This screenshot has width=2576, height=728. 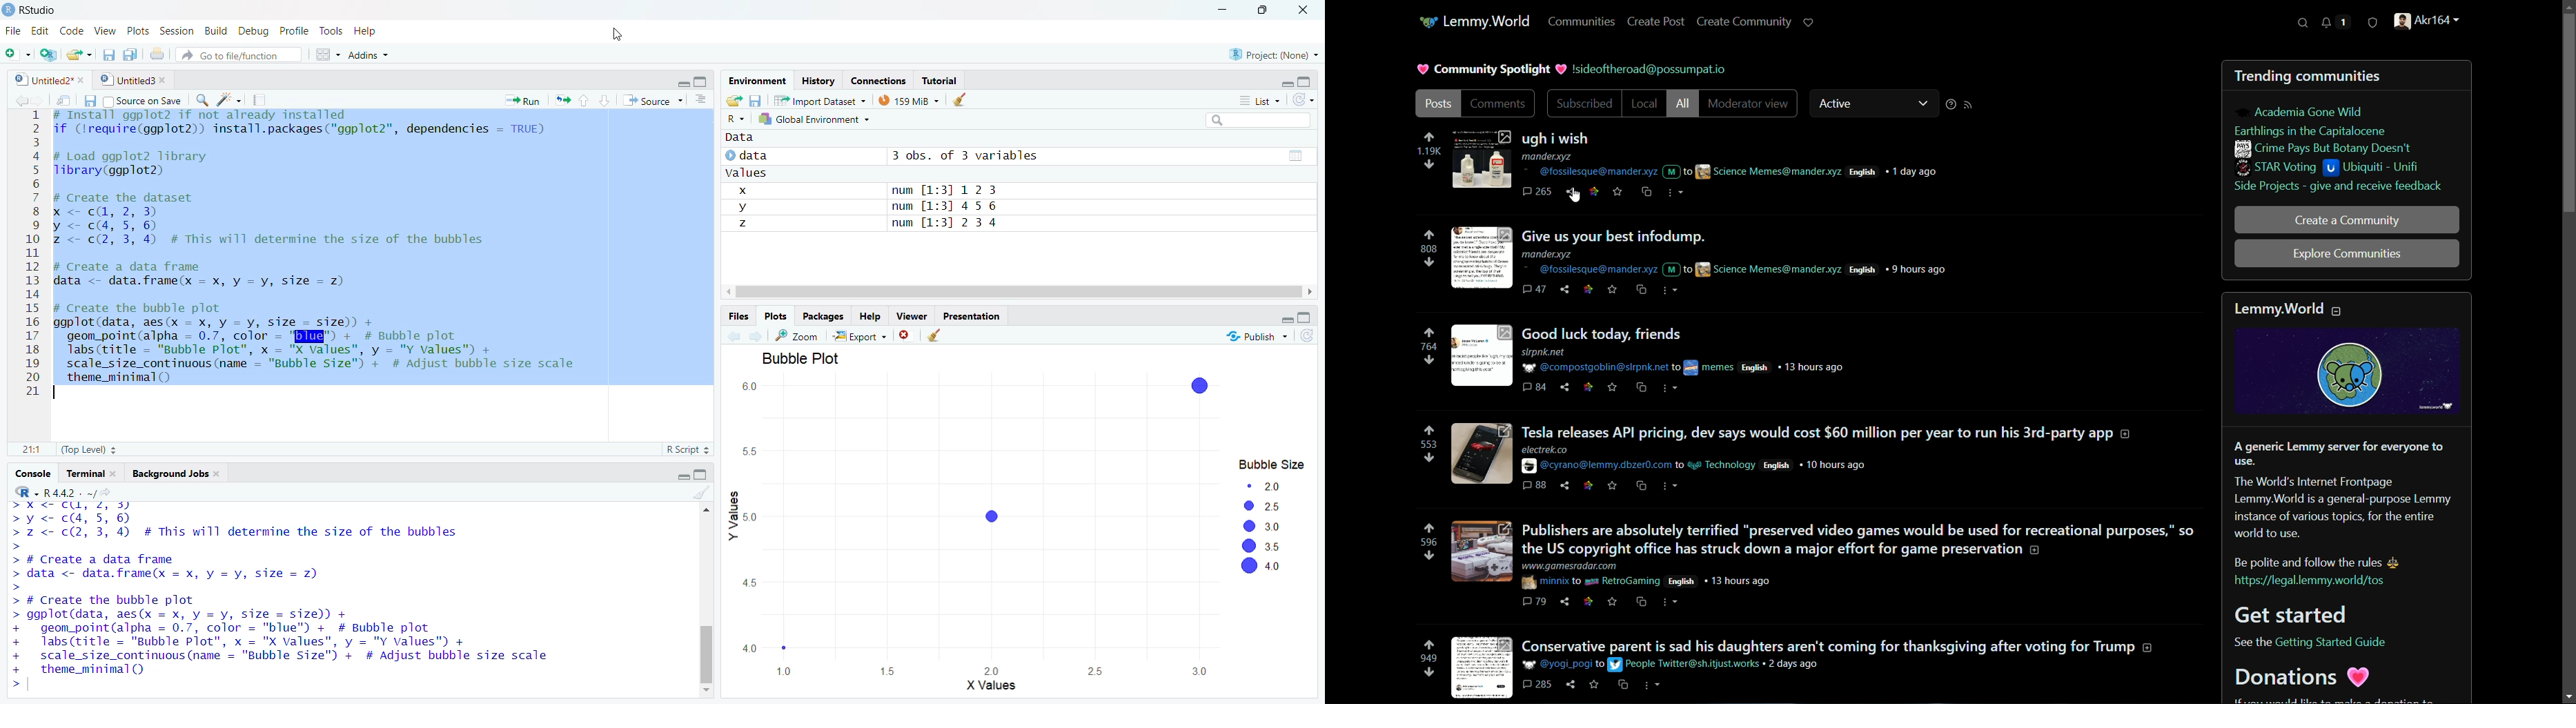 What do you see at coordinates (1566, 139) in the screenshot?
I see `ugh i wish` at bounding box center [1566, 139].